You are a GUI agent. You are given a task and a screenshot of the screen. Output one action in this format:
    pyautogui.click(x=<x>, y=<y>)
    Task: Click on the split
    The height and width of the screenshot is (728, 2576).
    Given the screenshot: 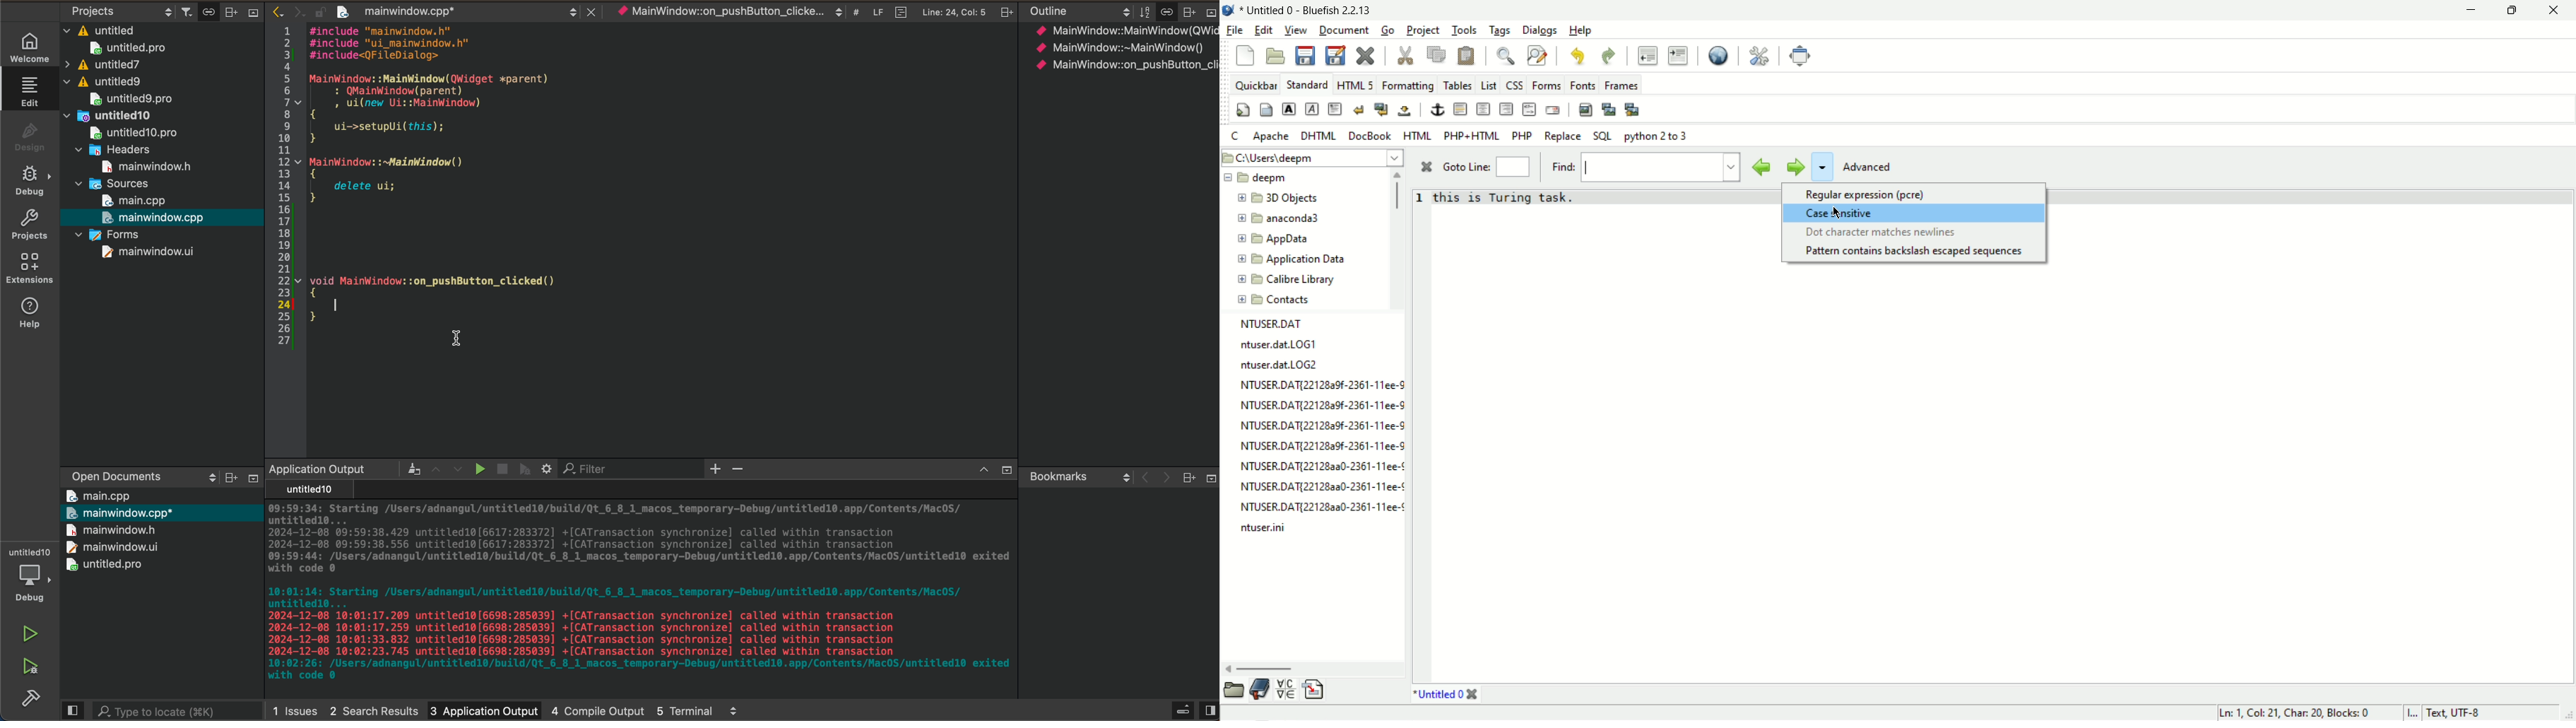 What is the action you would take?
    pyautogui.click(x=72, y=711)
    